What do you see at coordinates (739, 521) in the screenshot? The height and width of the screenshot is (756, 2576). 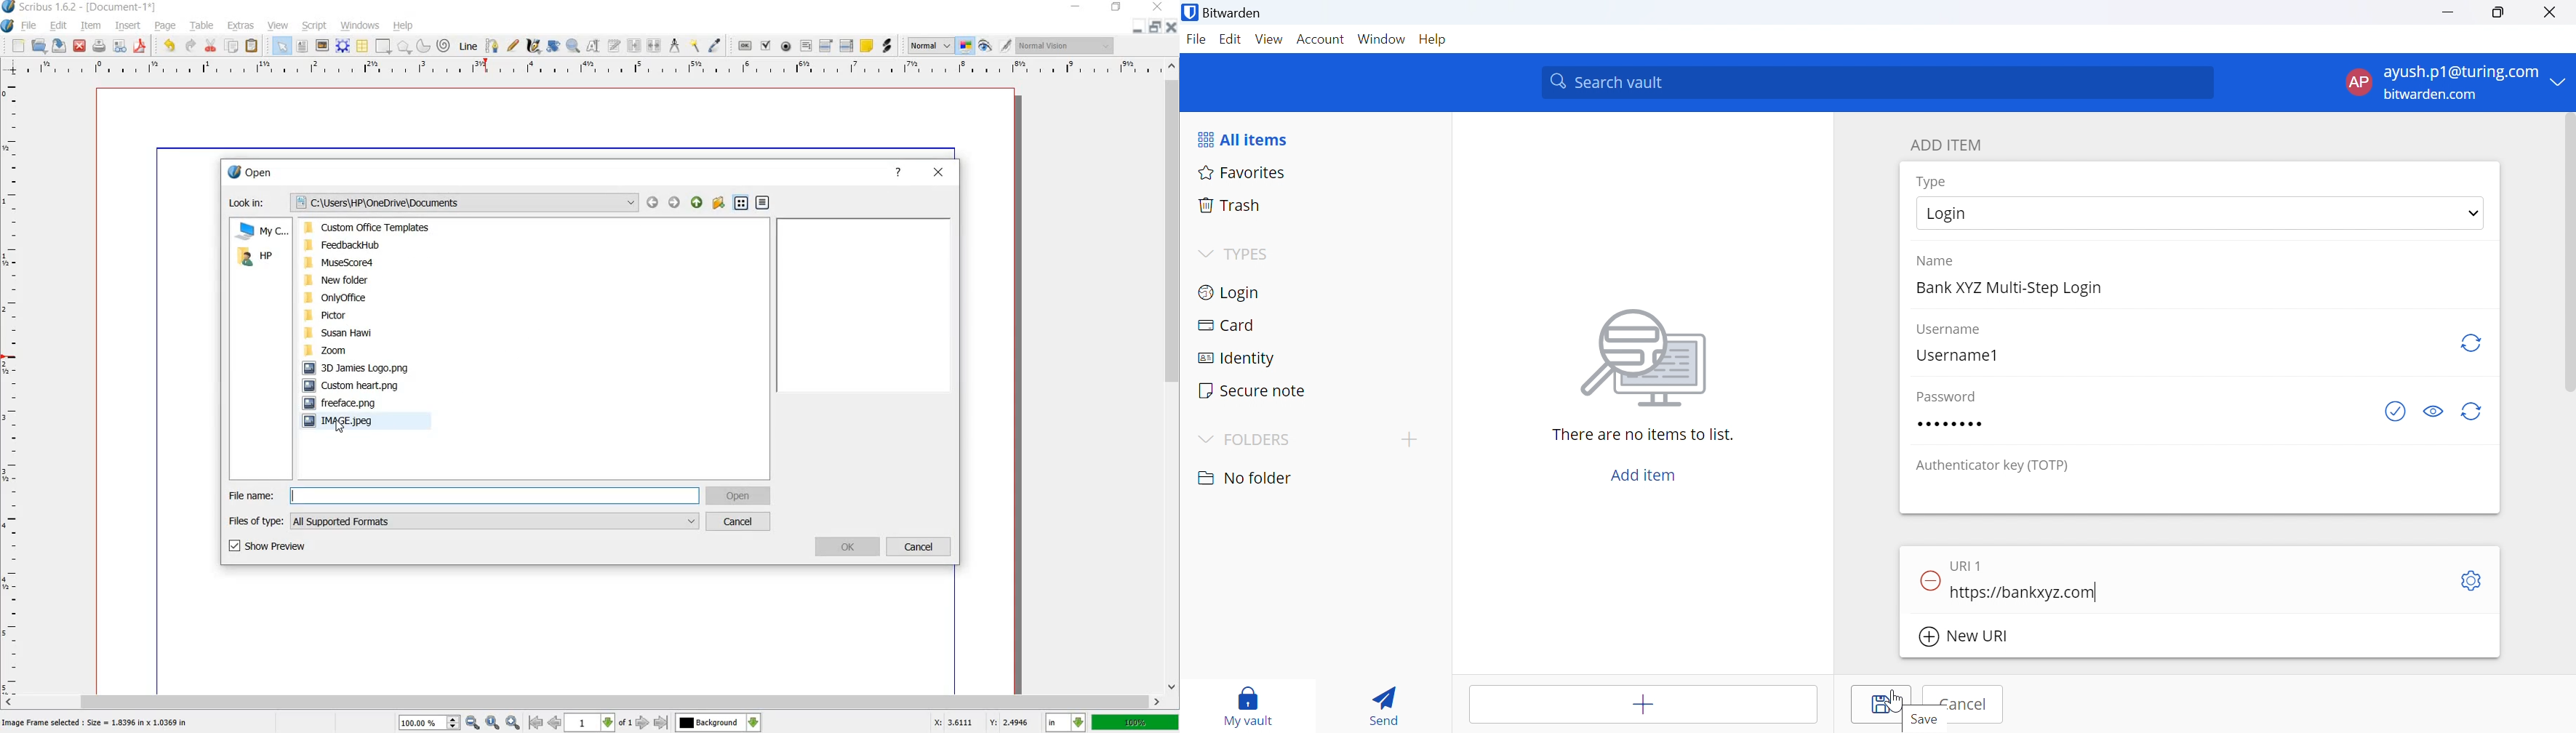 I see `CANCEL` at bounding box center [739, 521].